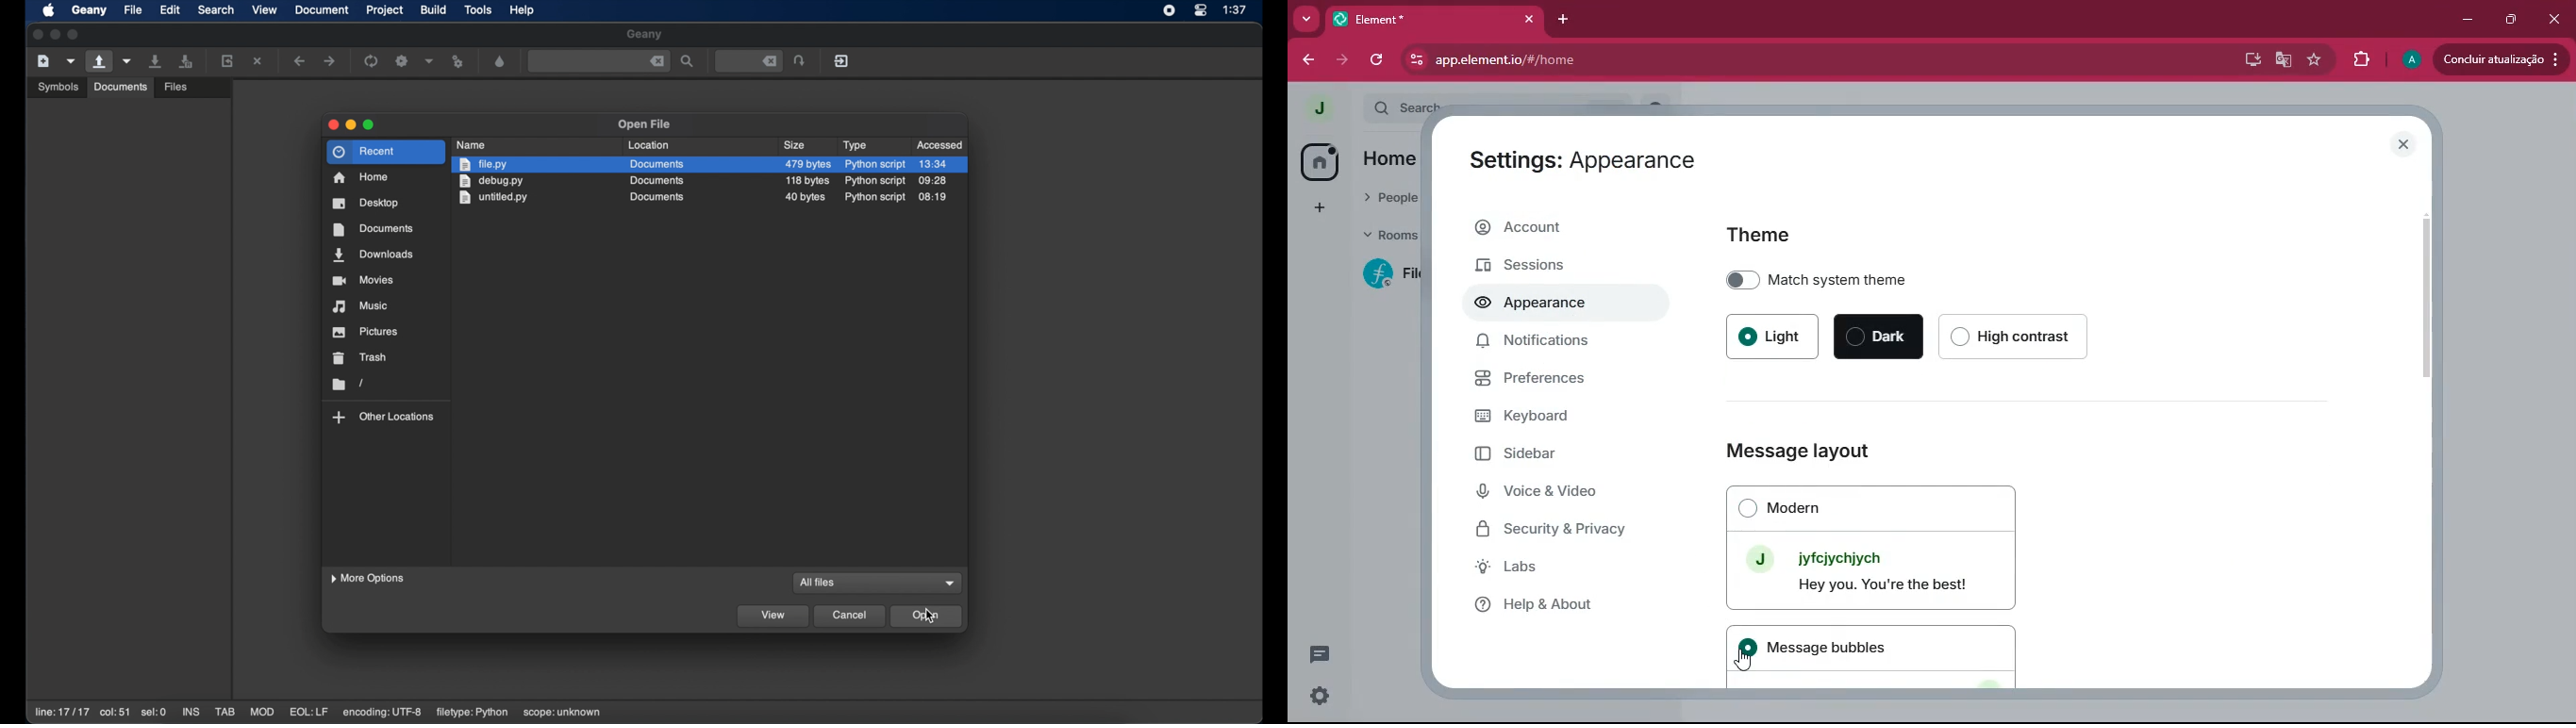 The width and height of the screenshot is (2576, 728). Describe the element at coordinates (127, 61) in the screenshot. I see `open a recent file` at that location.